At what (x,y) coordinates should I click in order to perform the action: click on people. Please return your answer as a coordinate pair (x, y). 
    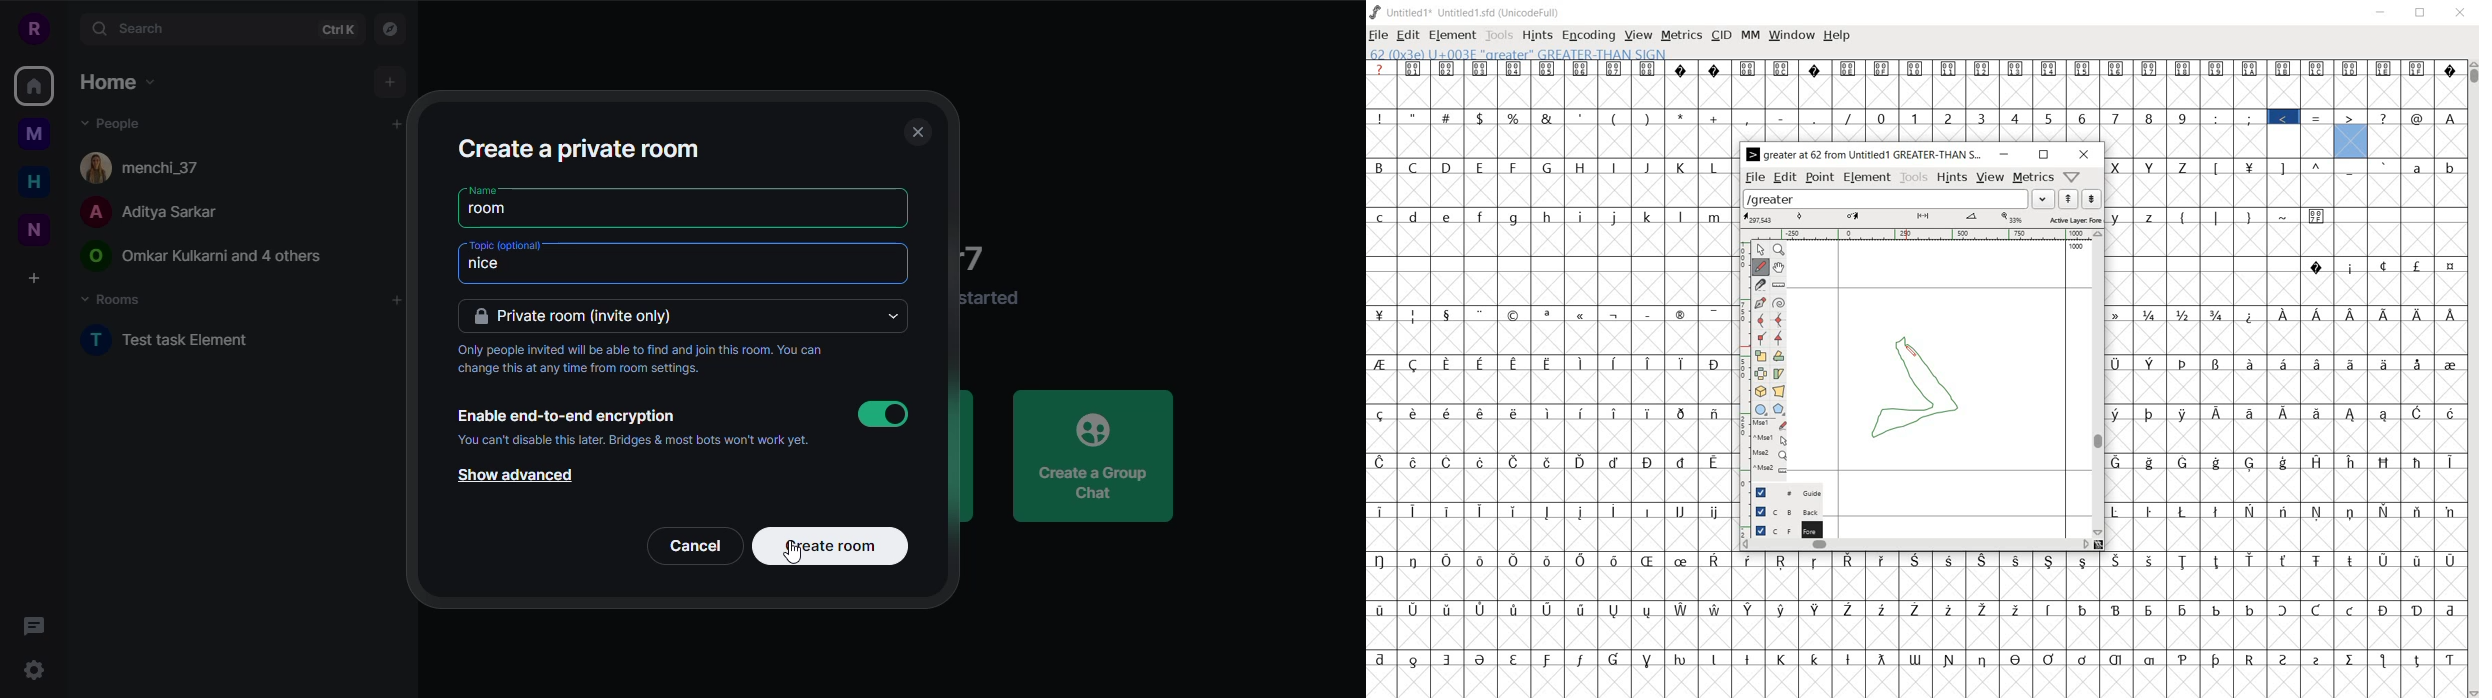
    Looking at the image, I should click on (112, 122).